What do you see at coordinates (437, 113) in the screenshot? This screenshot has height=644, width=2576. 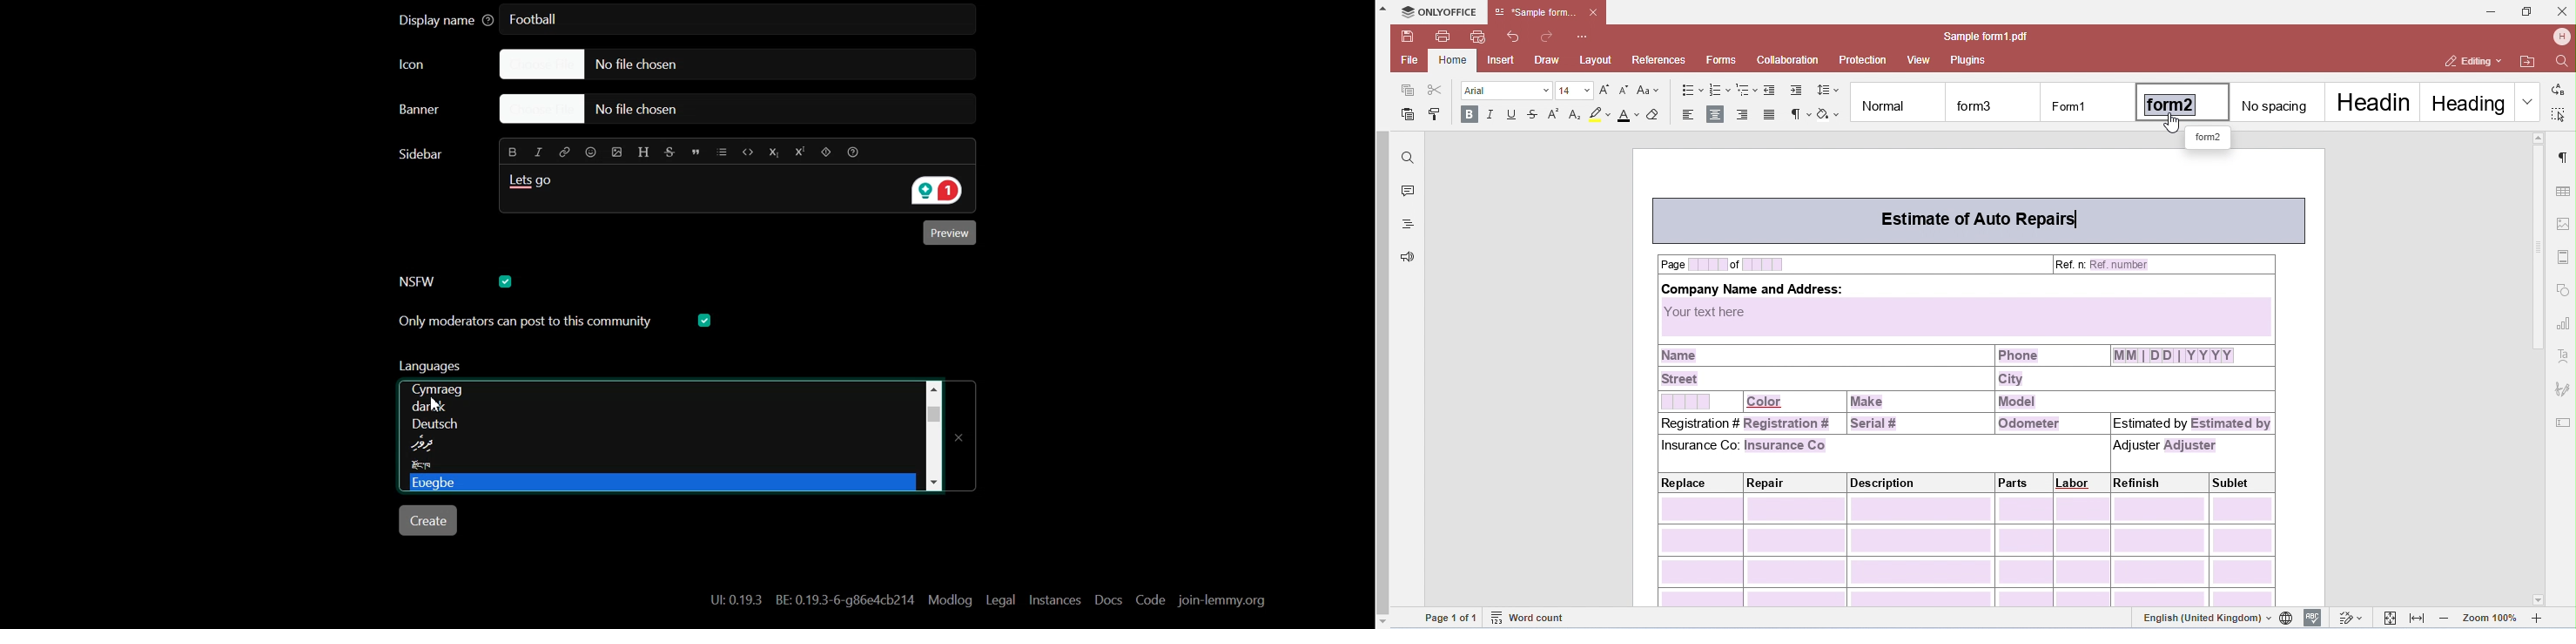 I see `Choose Banner` at bounding box center [437, 113].